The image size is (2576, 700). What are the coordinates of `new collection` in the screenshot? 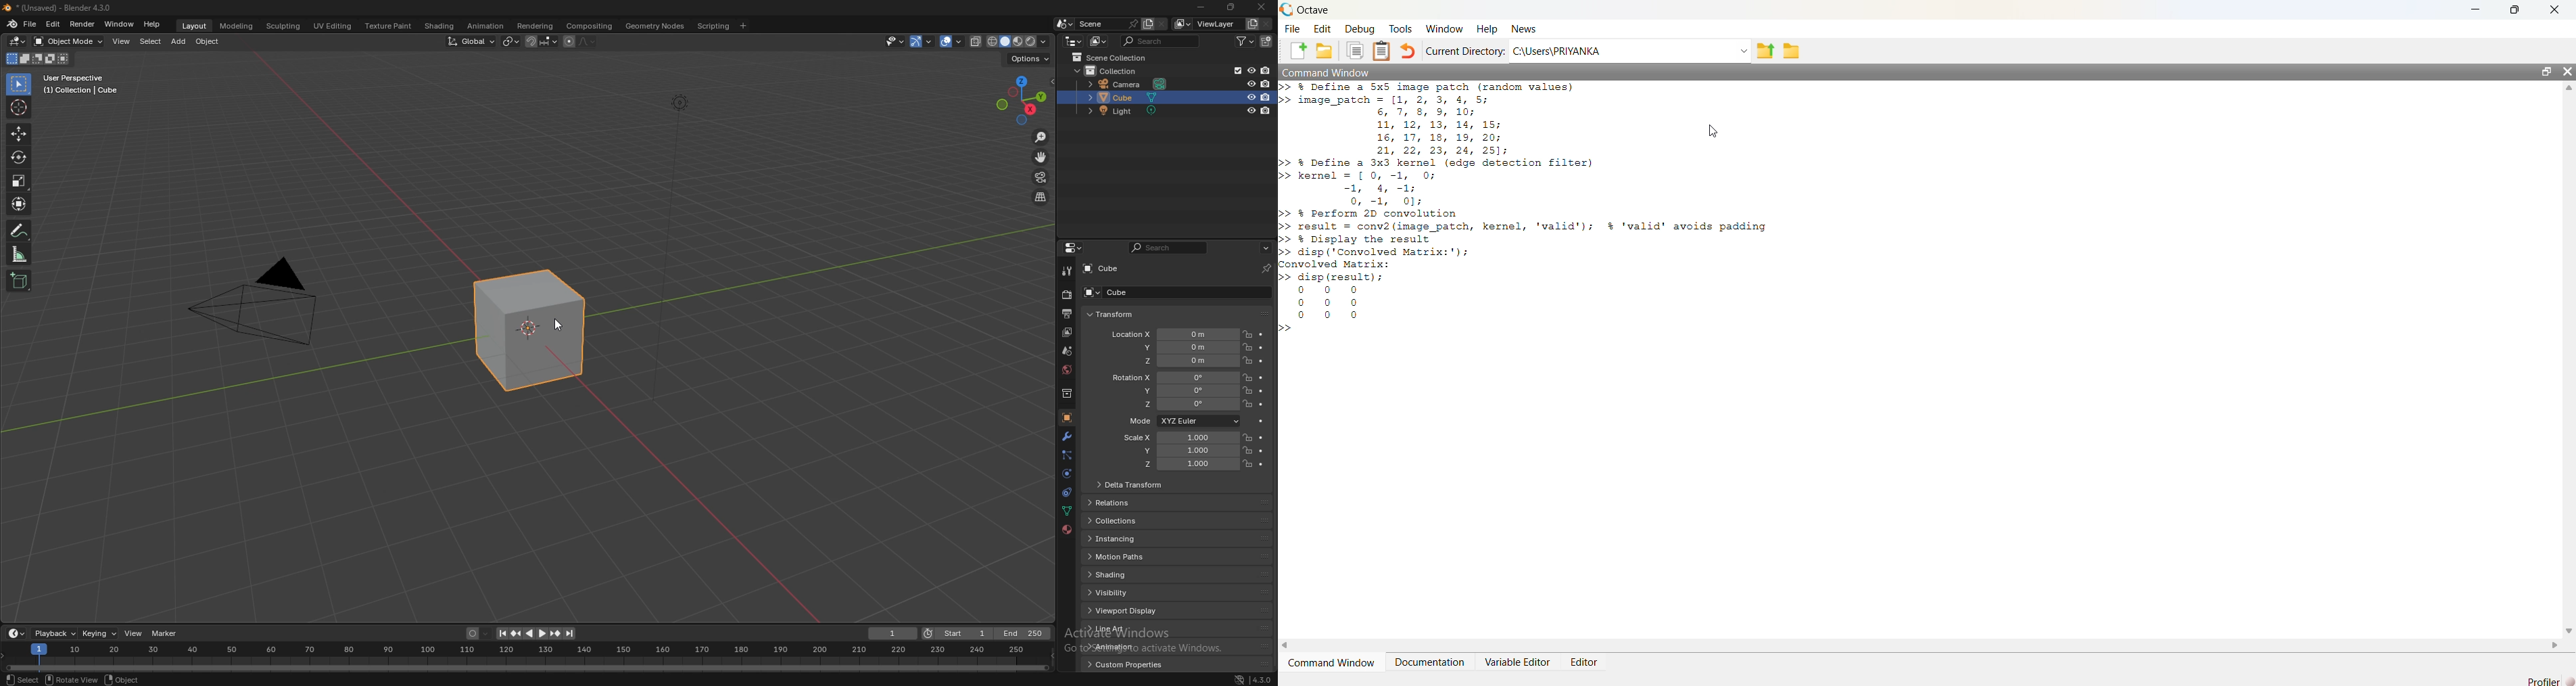 It's located at (1267, 41).